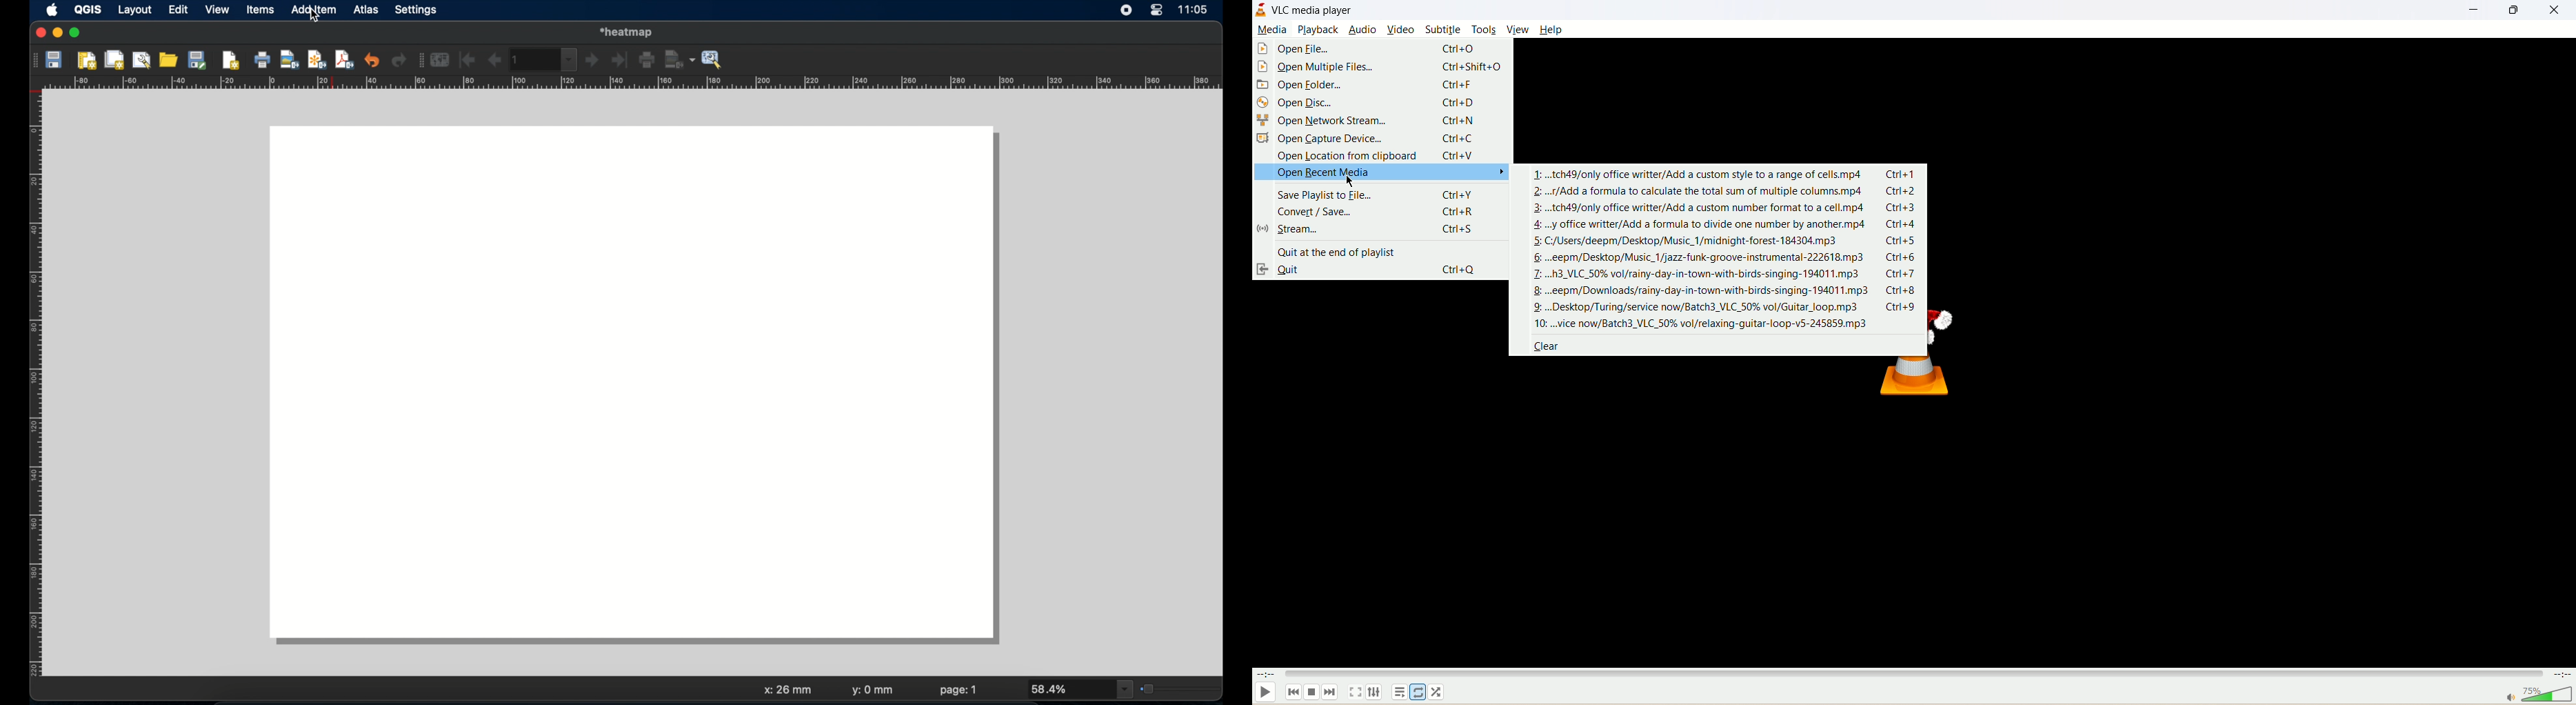 The image size is (2576, 728). I want to click on shuffle, so click(1440, 693).